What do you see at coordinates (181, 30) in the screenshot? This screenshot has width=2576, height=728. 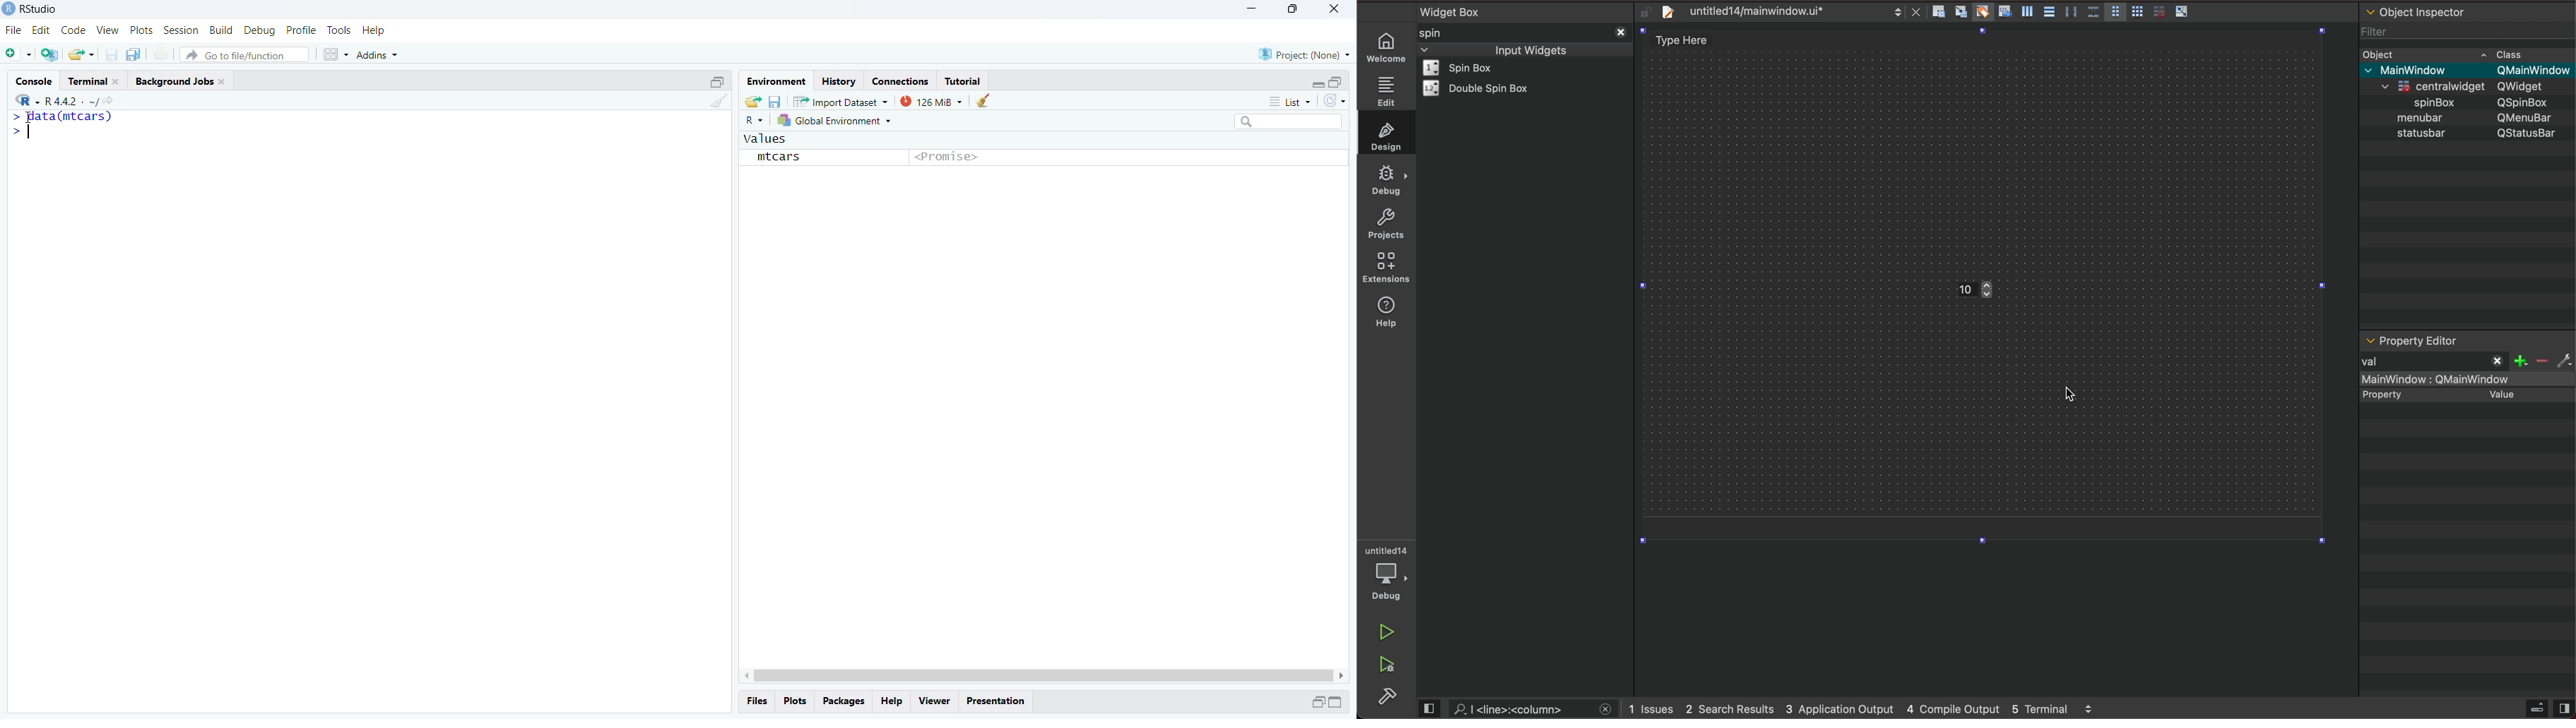 I see `Session` at bounding box center [181, 30].